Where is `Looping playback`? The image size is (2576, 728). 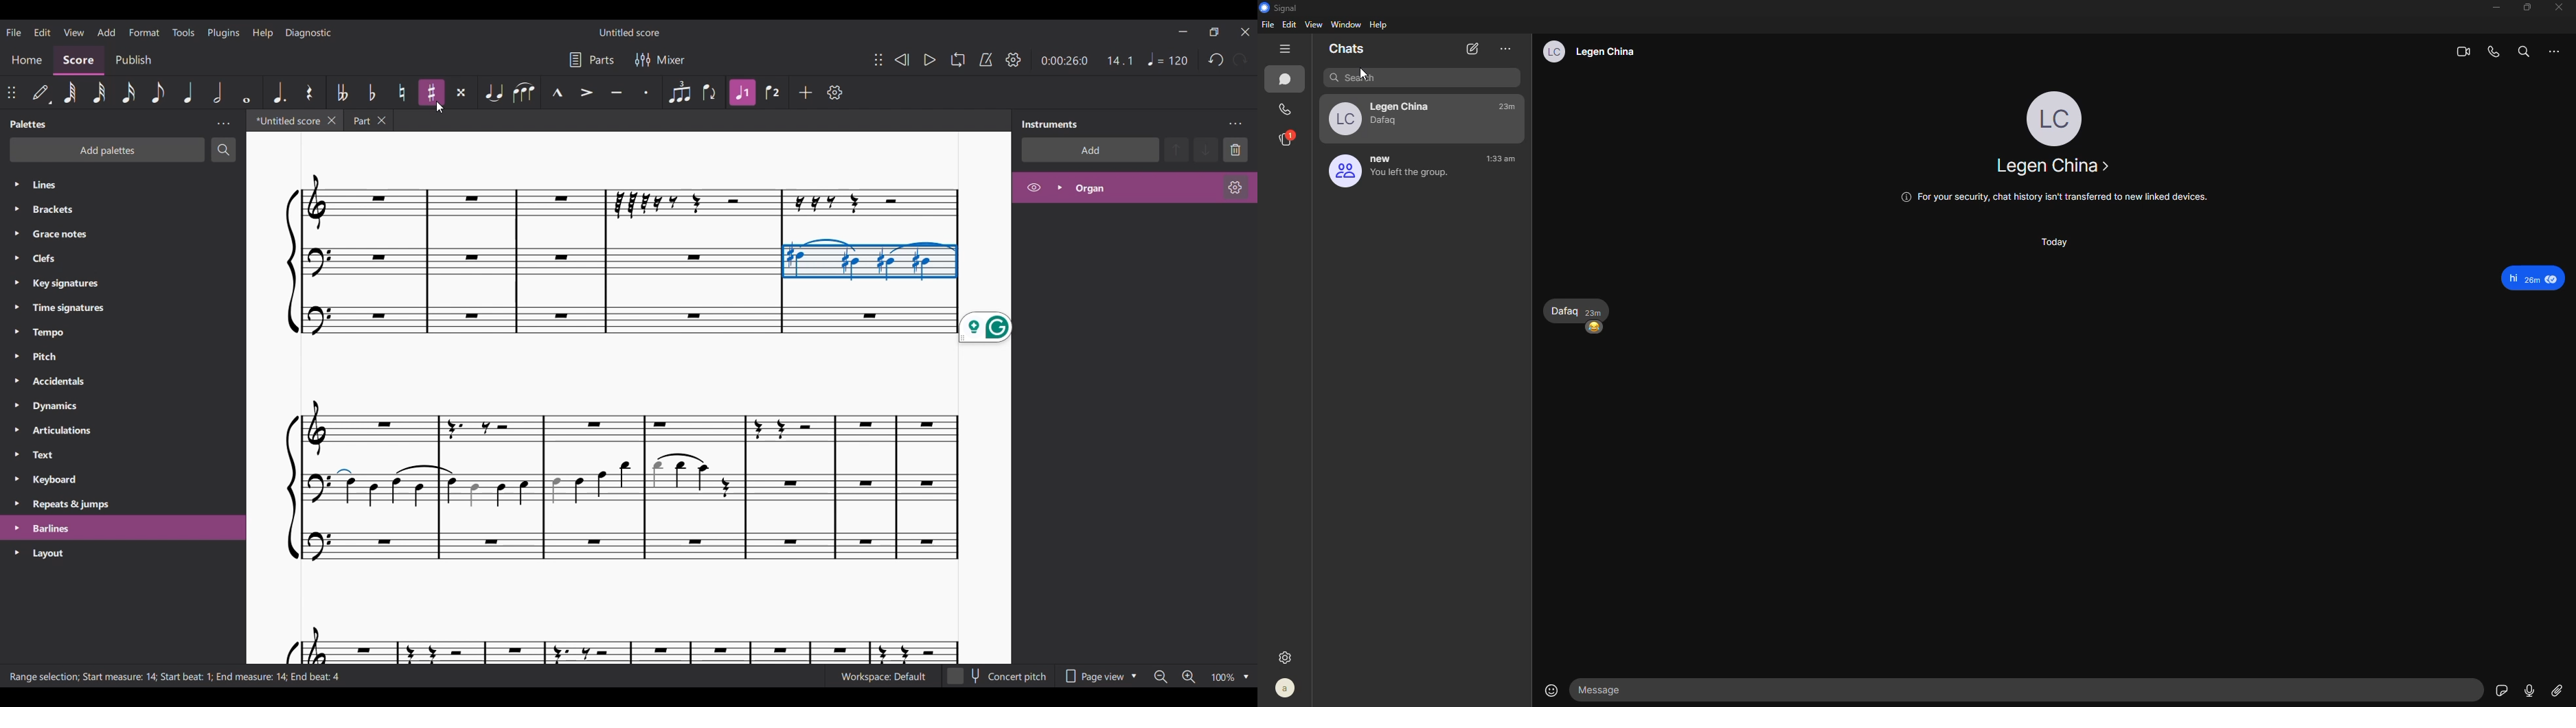
Looping playback is located at coordinates (958, 60).